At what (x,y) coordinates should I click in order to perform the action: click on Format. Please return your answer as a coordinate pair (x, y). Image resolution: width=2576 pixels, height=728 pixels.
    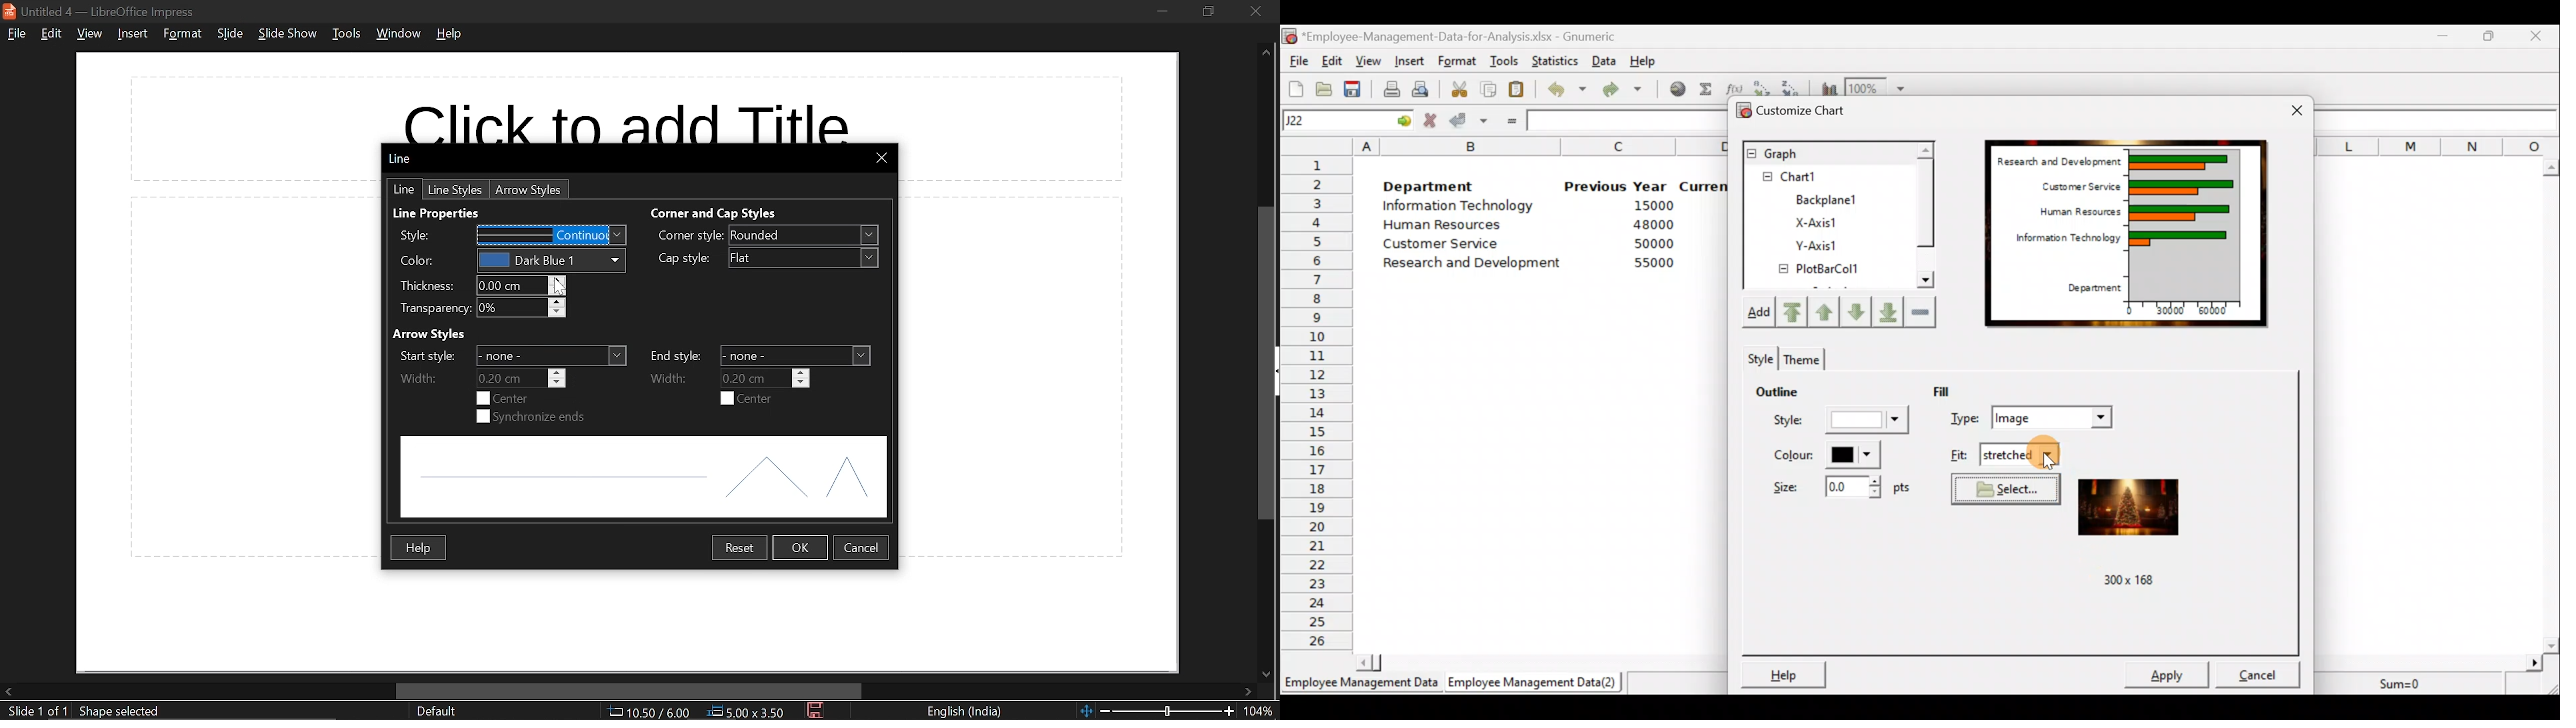
    Looking at the image, I should click on (1459, 59).